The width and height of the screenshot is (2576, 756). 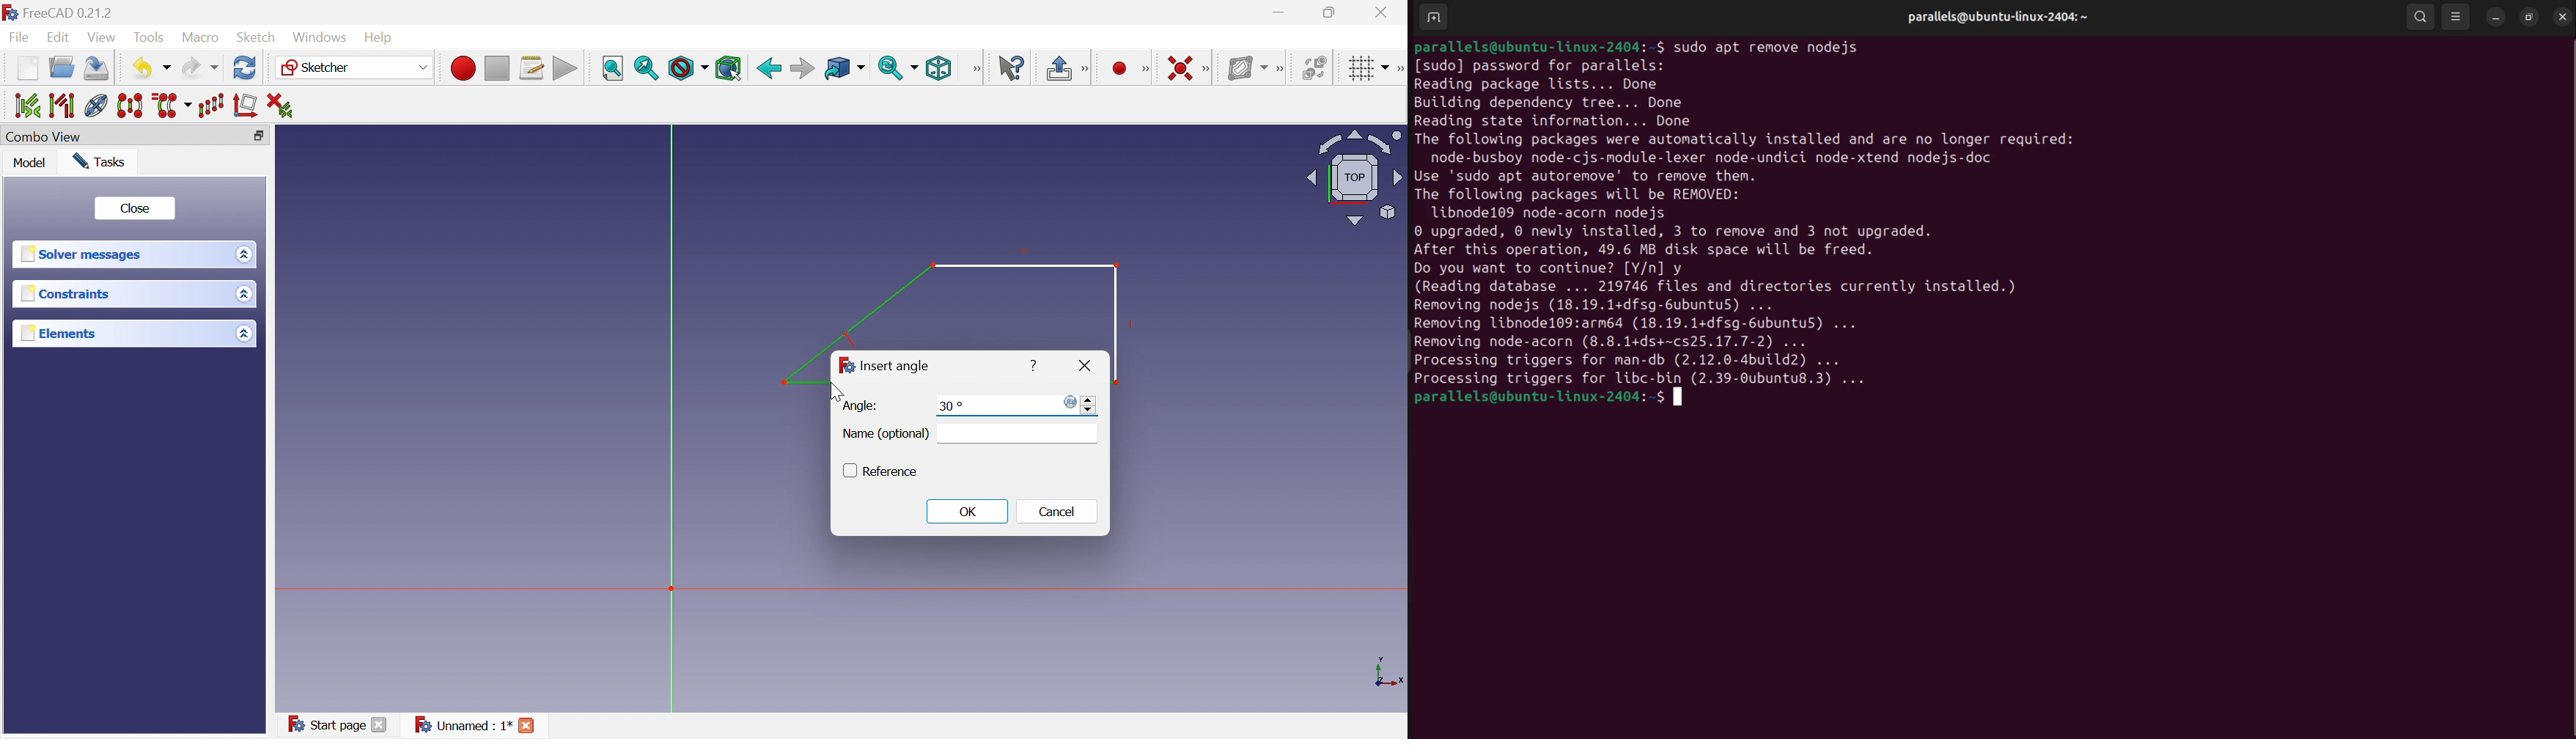 I want to click on Clone, so click(x=173, y=106).